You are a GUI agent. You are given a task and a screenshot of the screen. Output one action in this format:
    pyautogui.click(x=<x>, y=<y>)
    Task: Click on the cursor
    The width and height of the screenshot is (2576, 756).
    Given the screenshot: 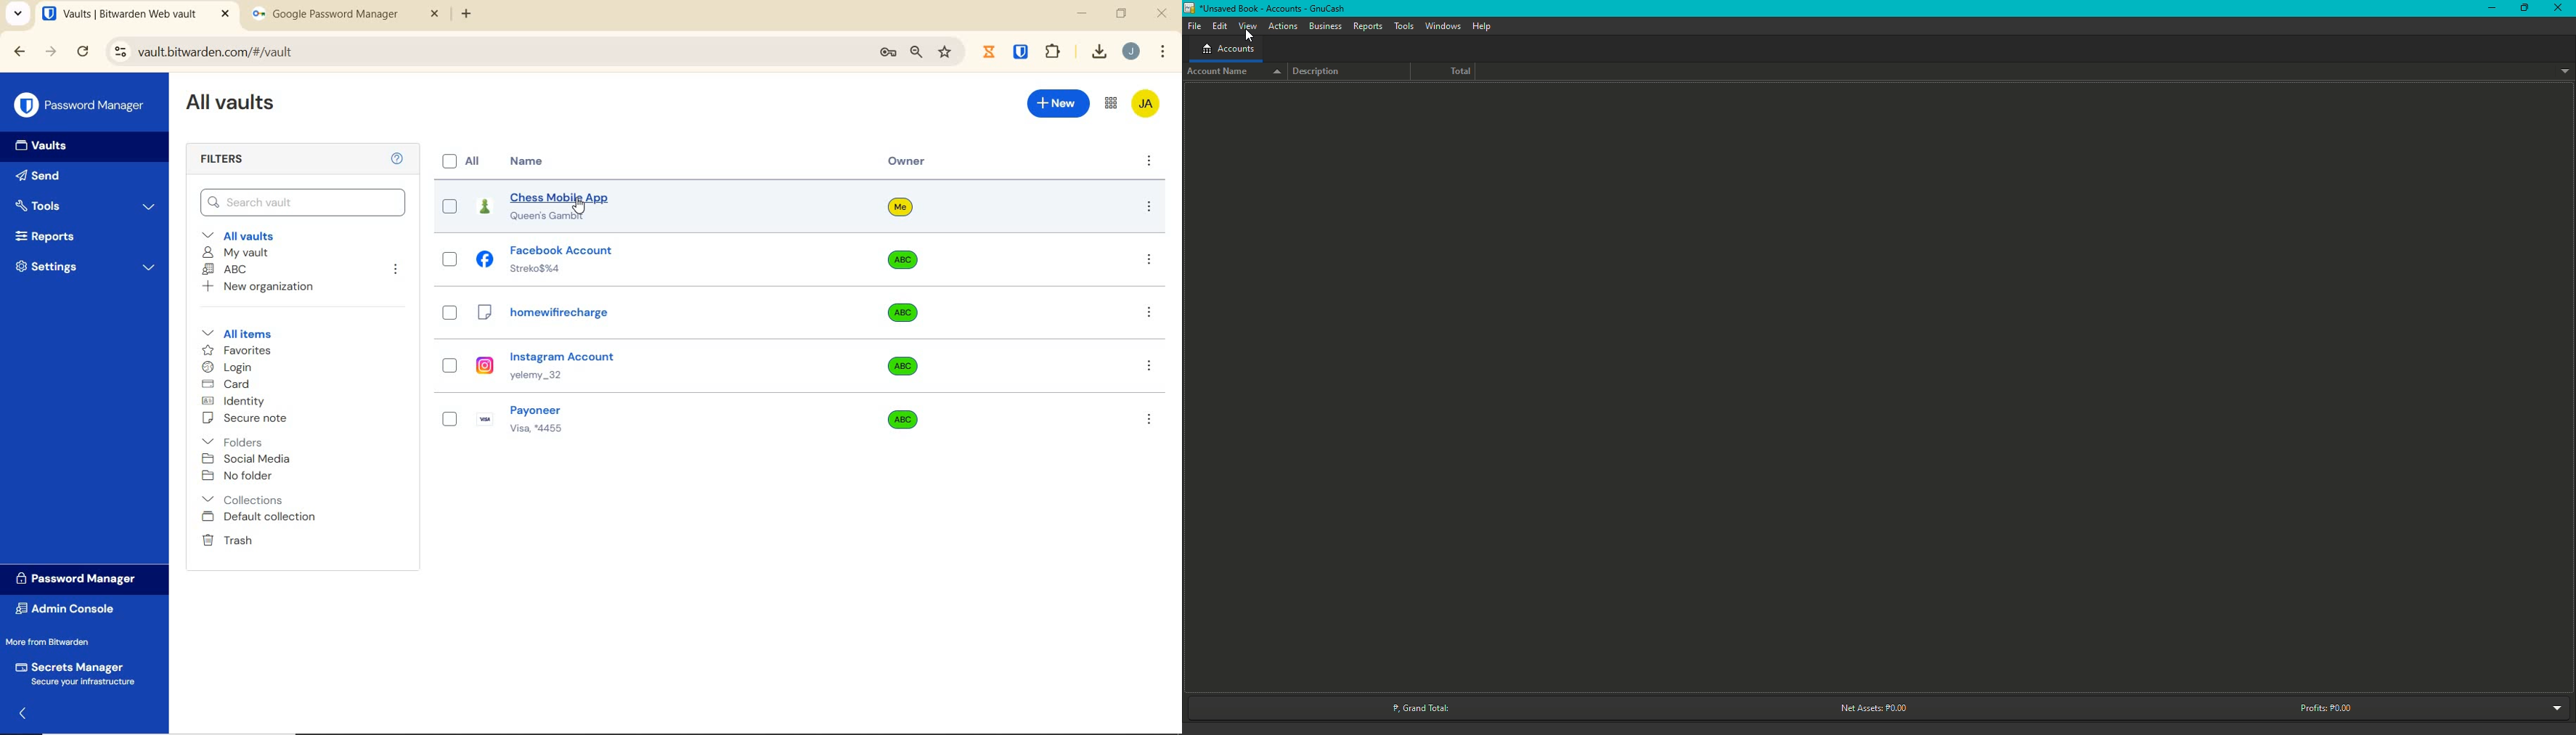 What is the action you would take?
    pyautogui.click(x=579, y=208)
    